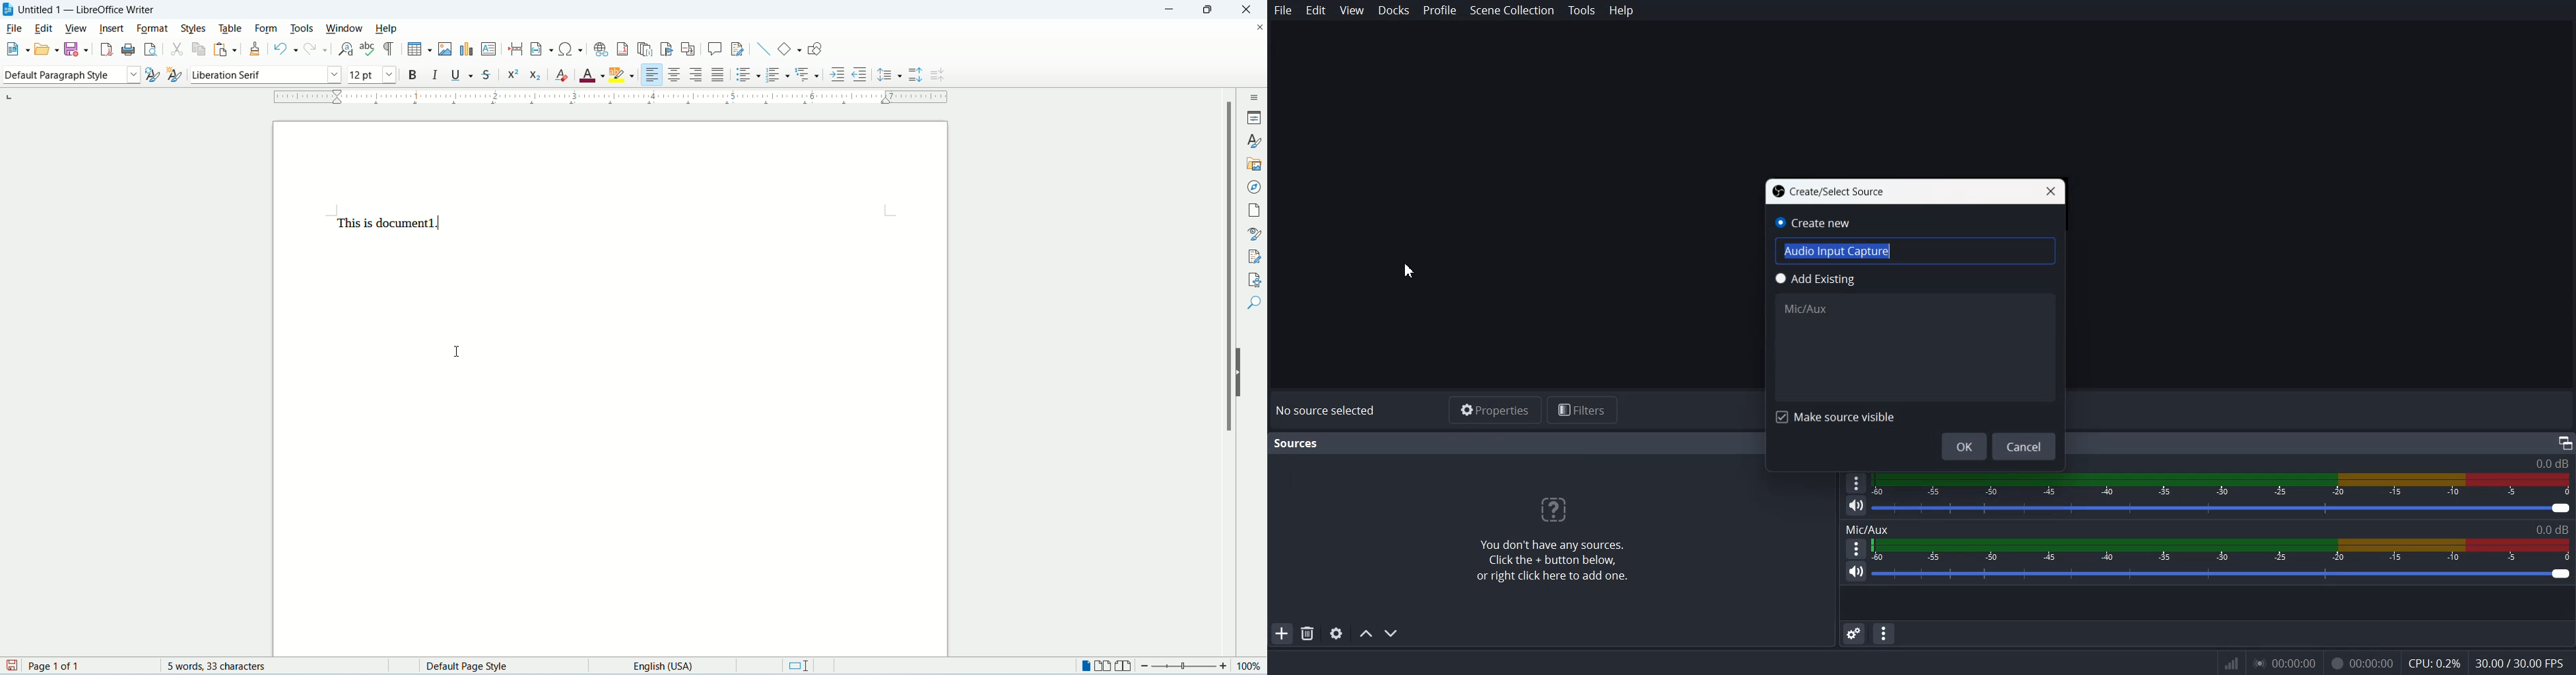 The height and width of the screenshot is (700, 2576). Describe the element at coordinates (1366, 633) in the screenshot. I see `Move source up` at that location.